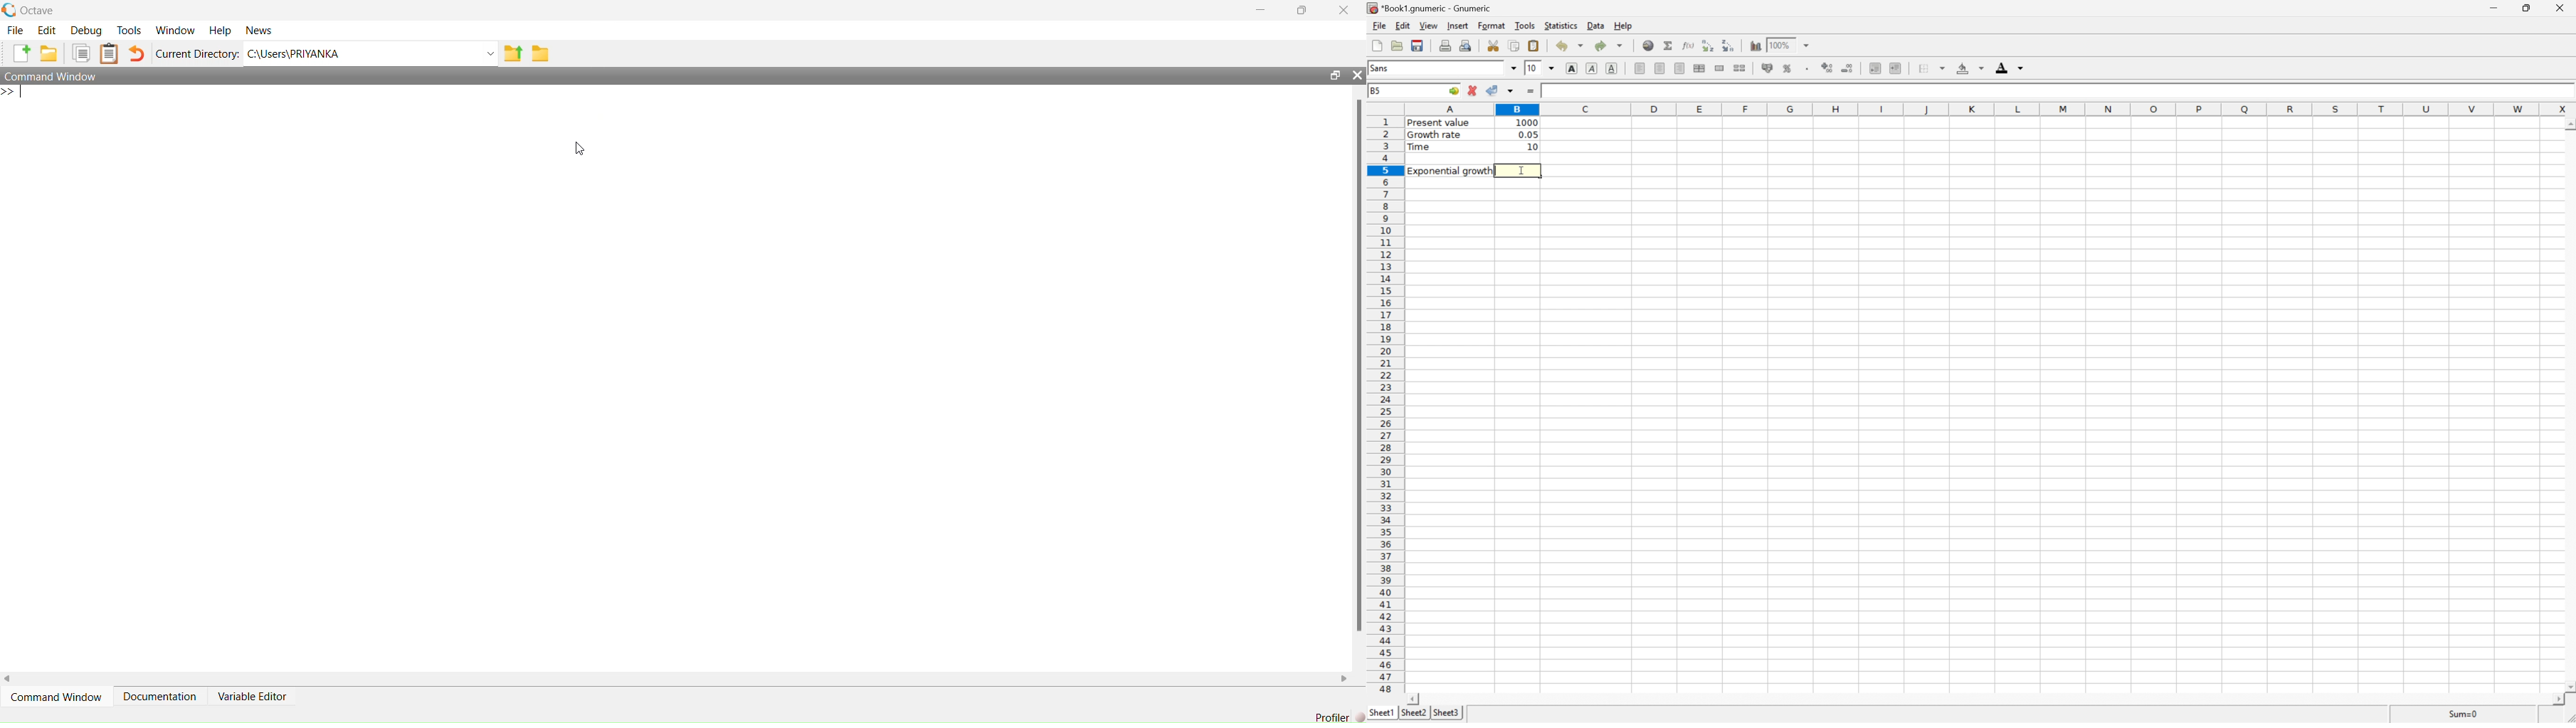 The width and height of the screenshot is (2576, 728). I want to click on 10, so click(1531, 68).